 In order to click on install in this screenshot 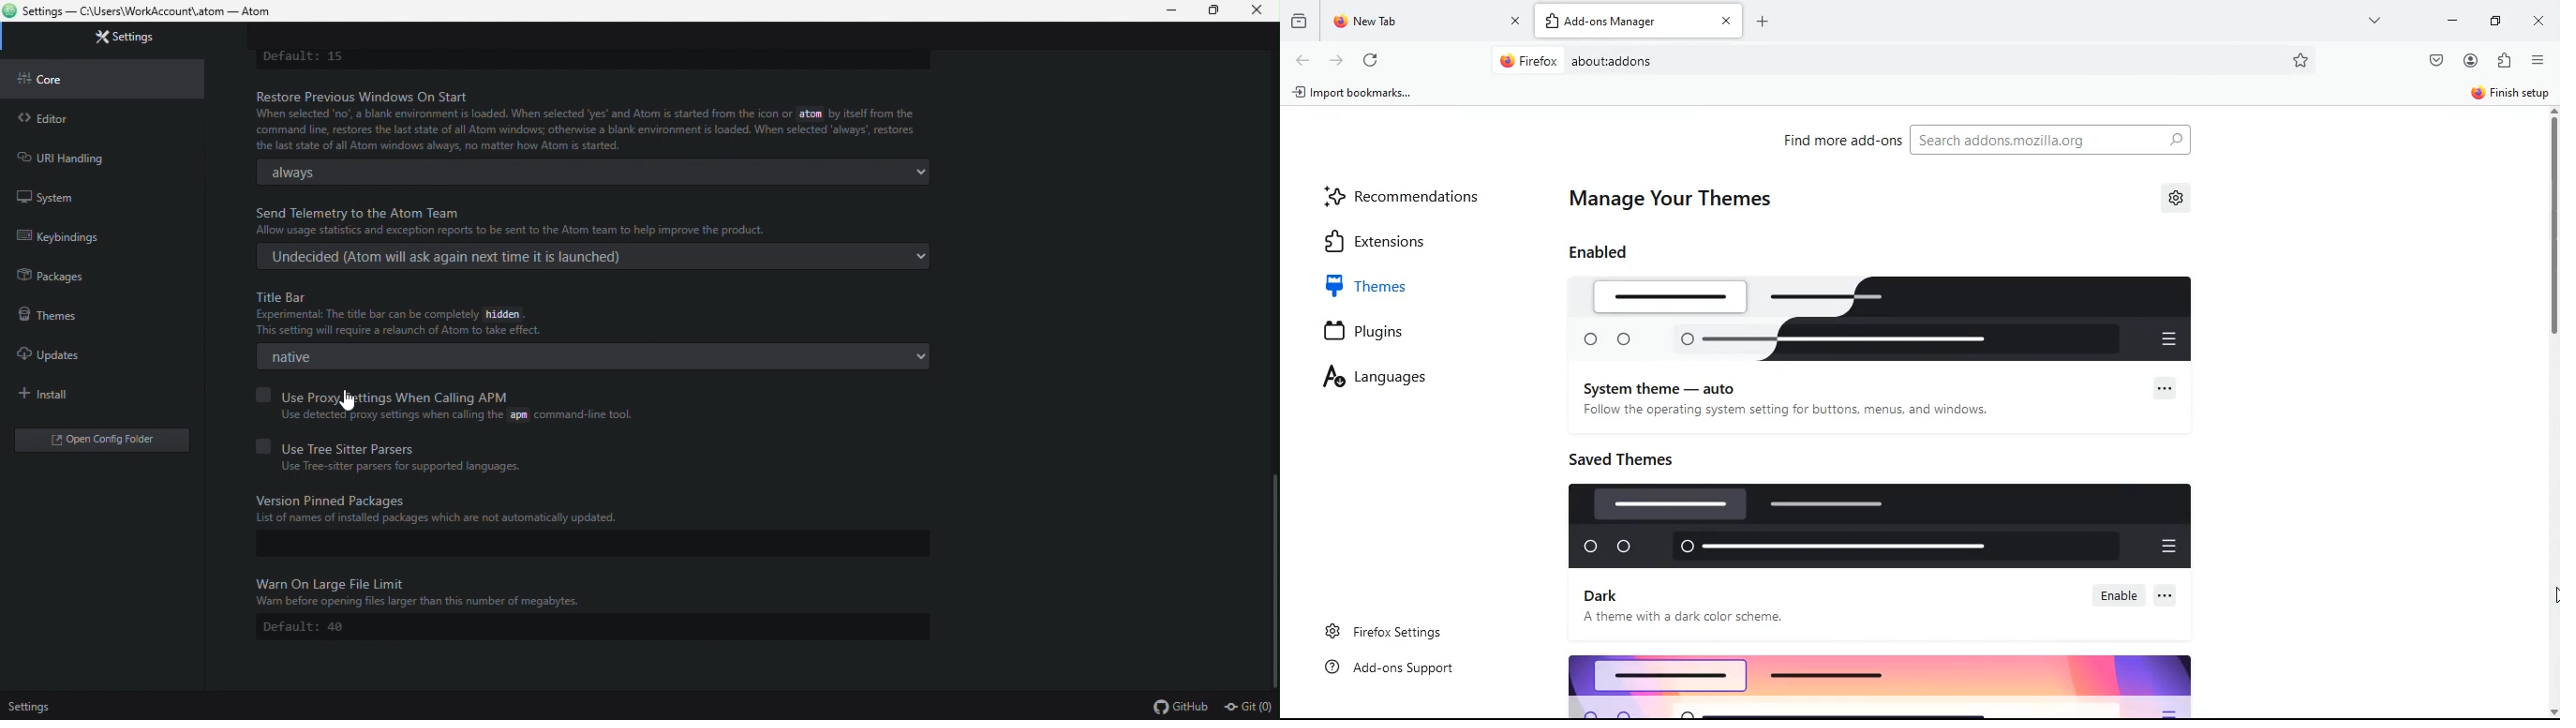, I will do `click(104, 395)`.